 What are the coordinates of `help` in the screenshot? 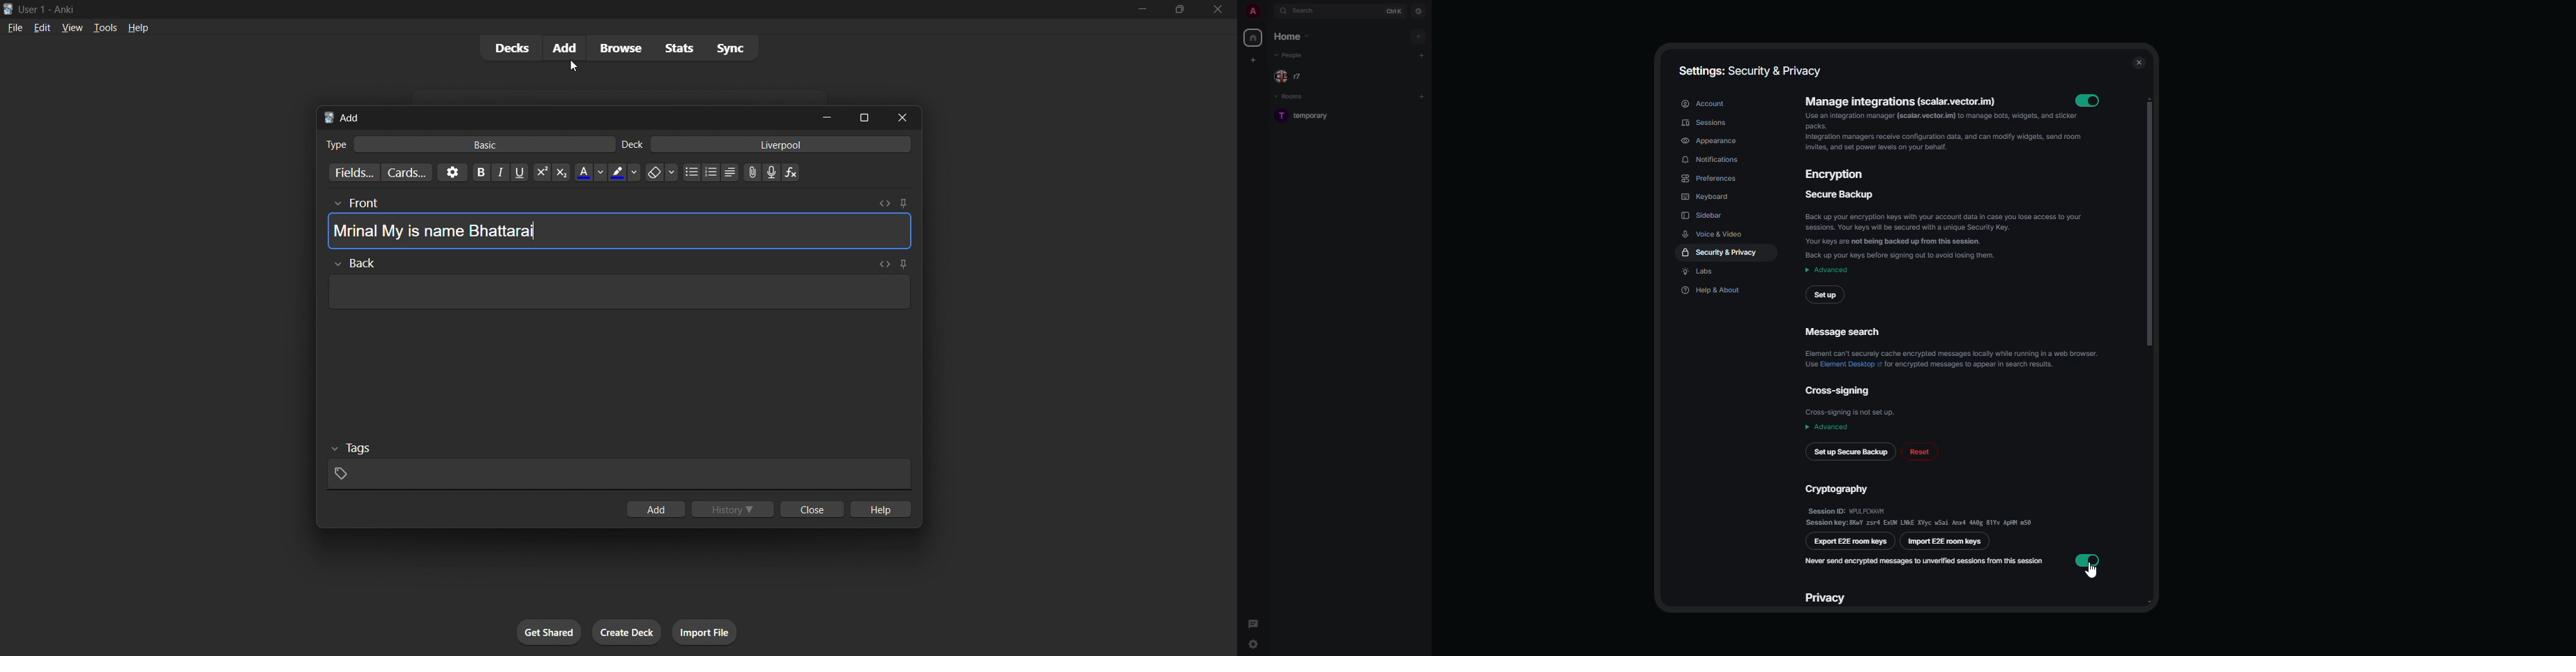 It's located at (137, 27).